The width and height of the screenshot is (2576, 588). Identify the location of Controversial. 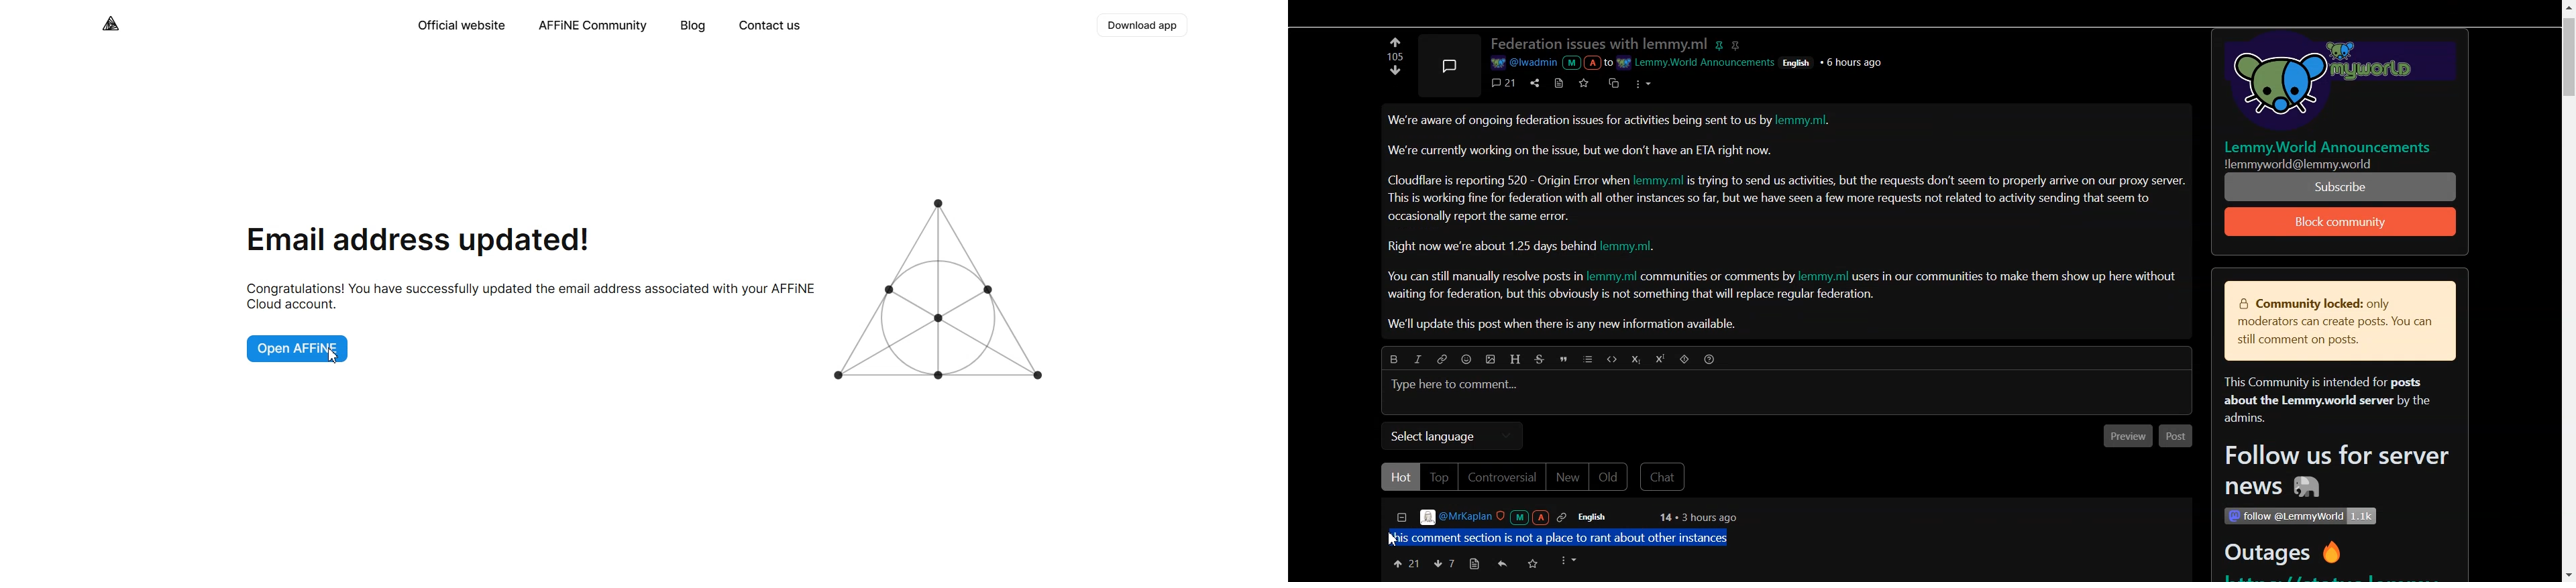
(1501, 477).